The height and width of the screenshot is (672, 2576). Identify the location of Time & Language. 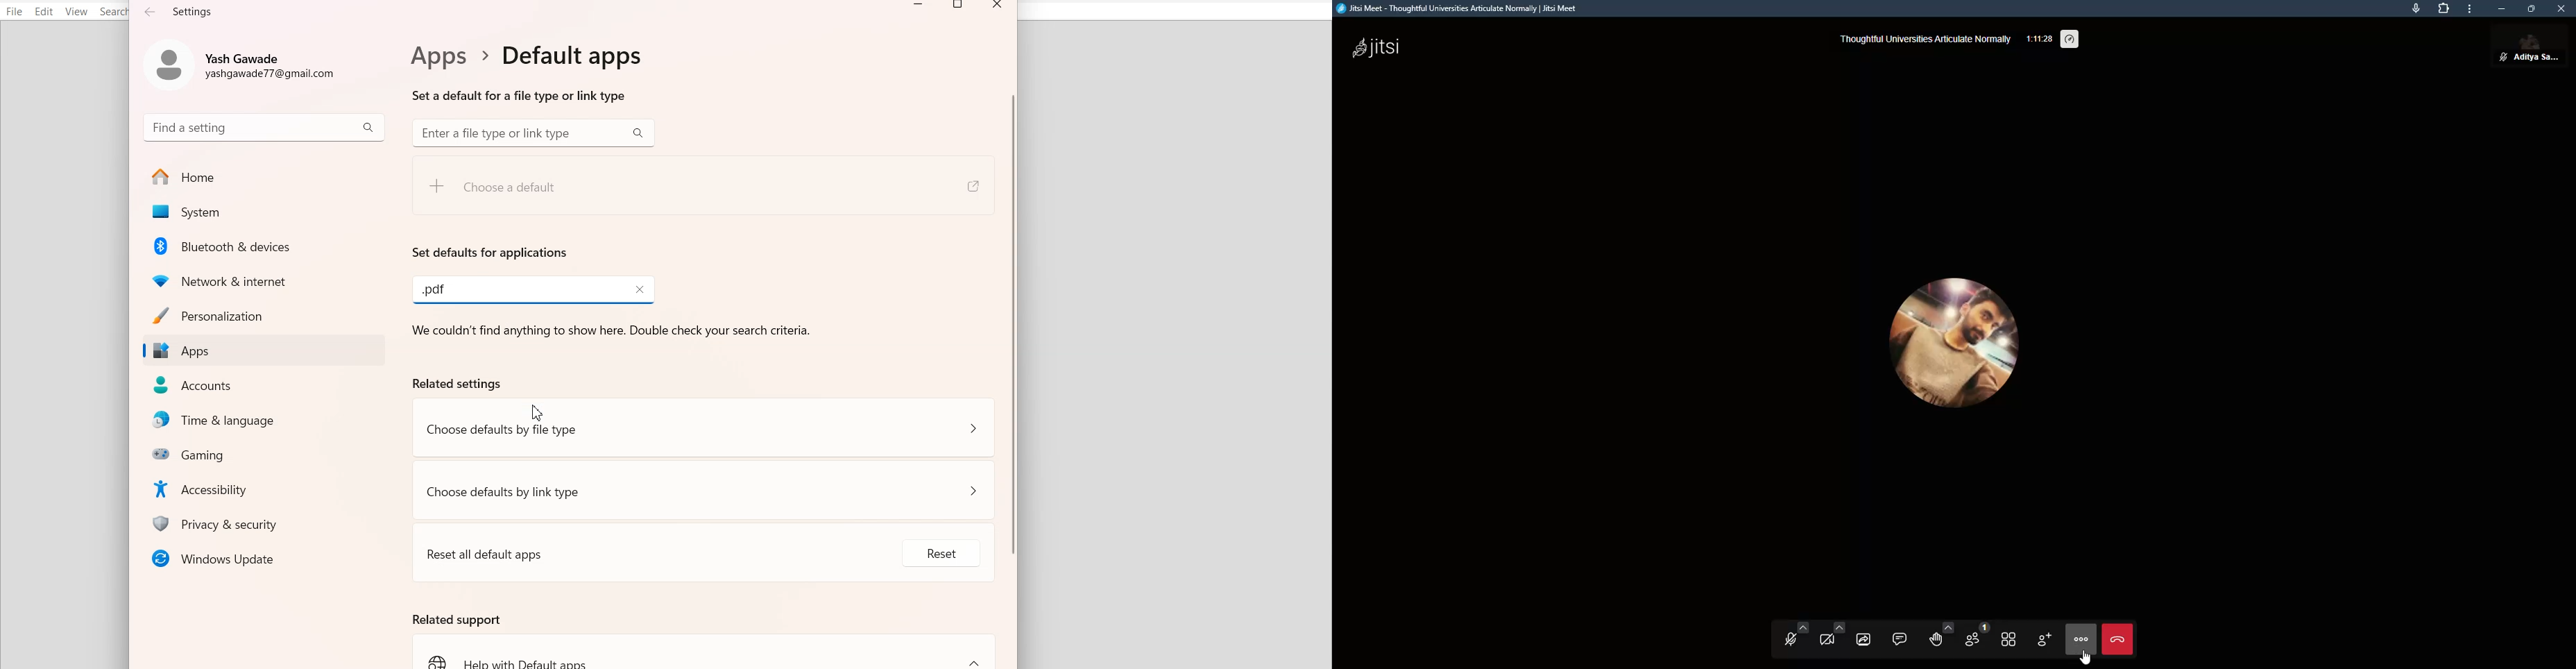
(268, 421).